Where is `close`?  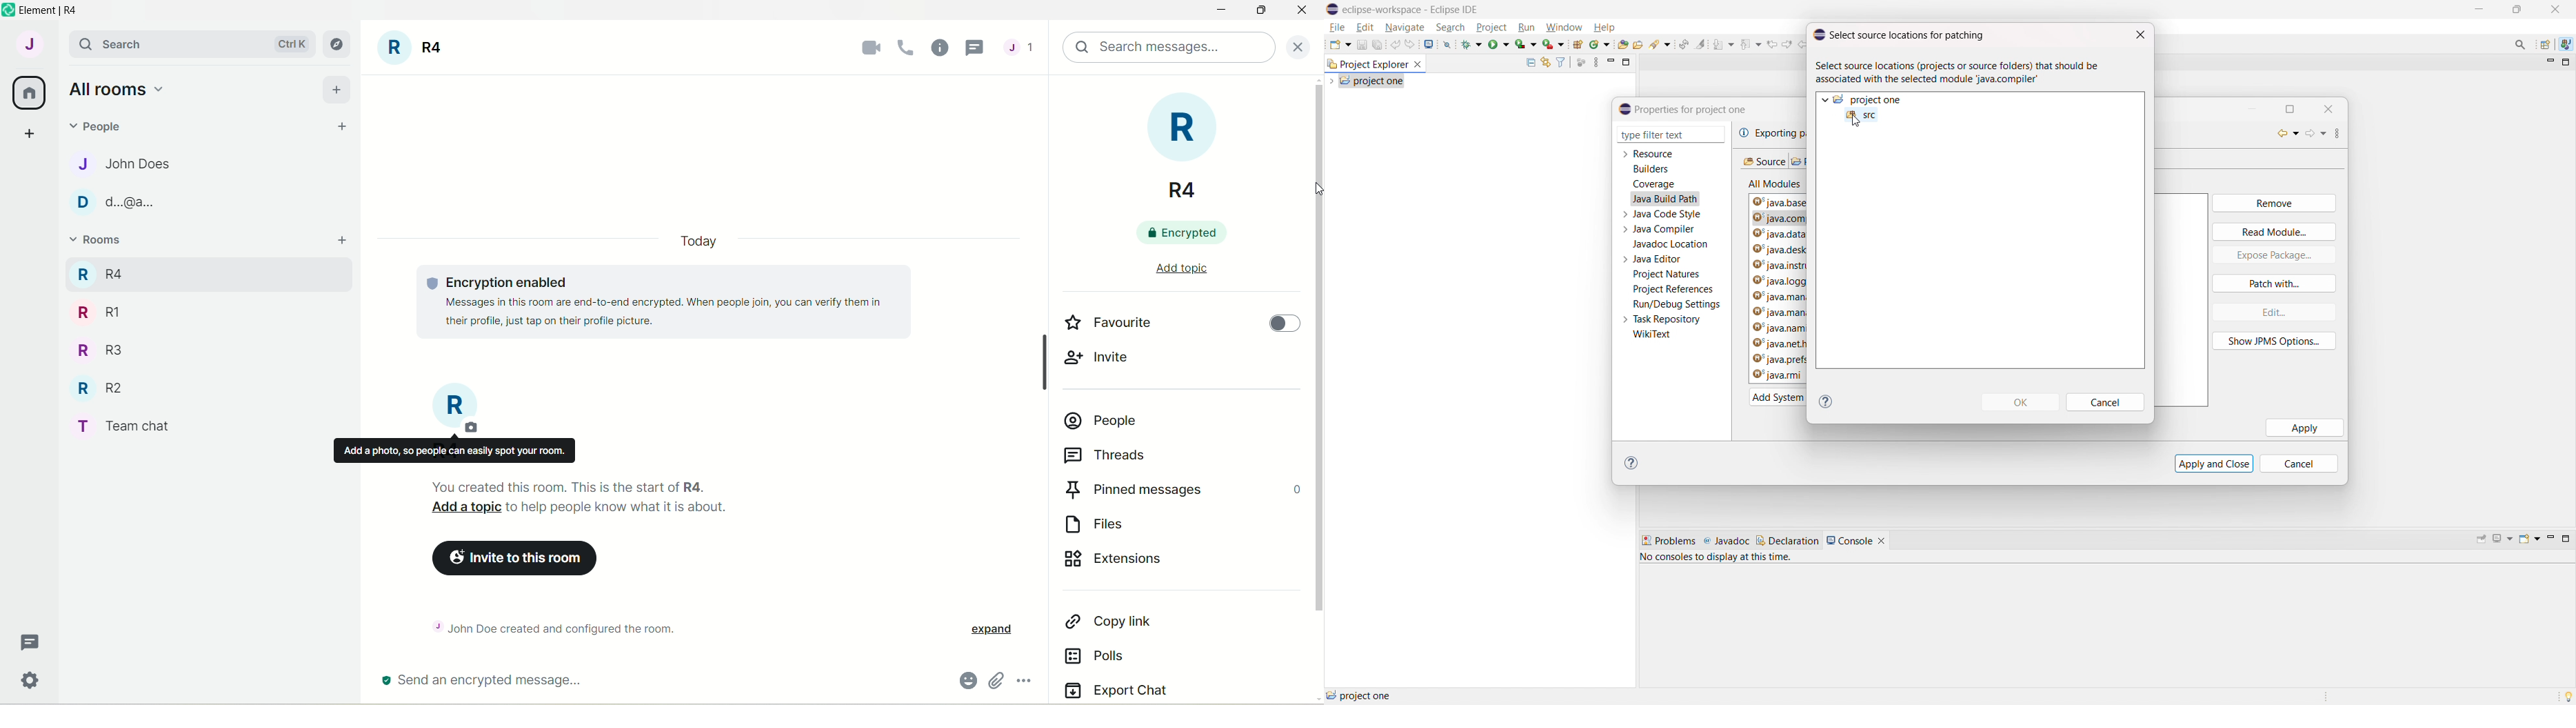 close is located at coordinates (1302, 13).